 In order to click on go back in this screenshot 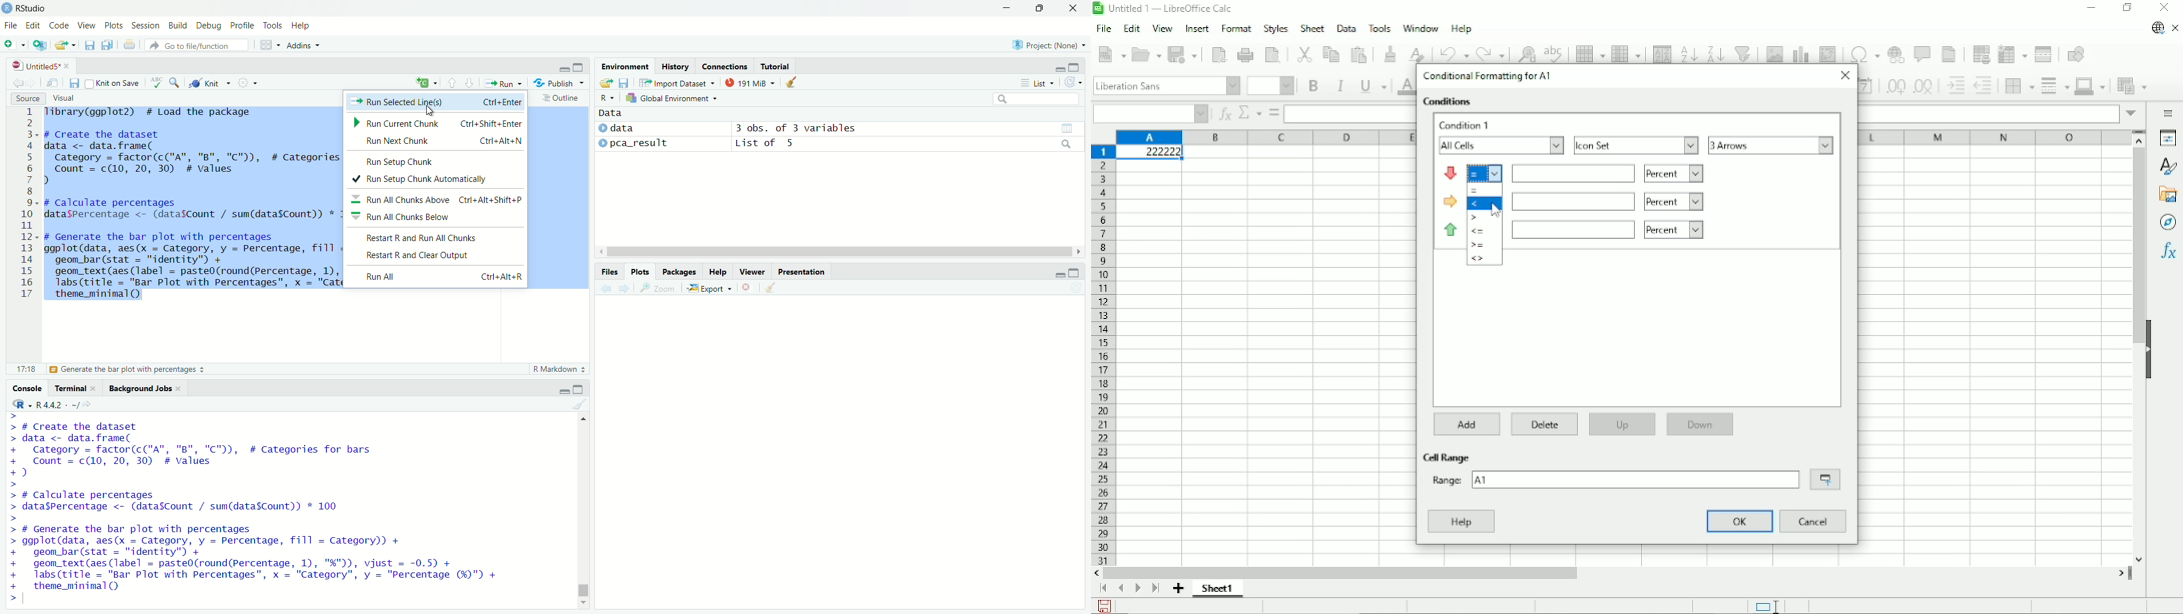, I will do `click(18, 83)`.